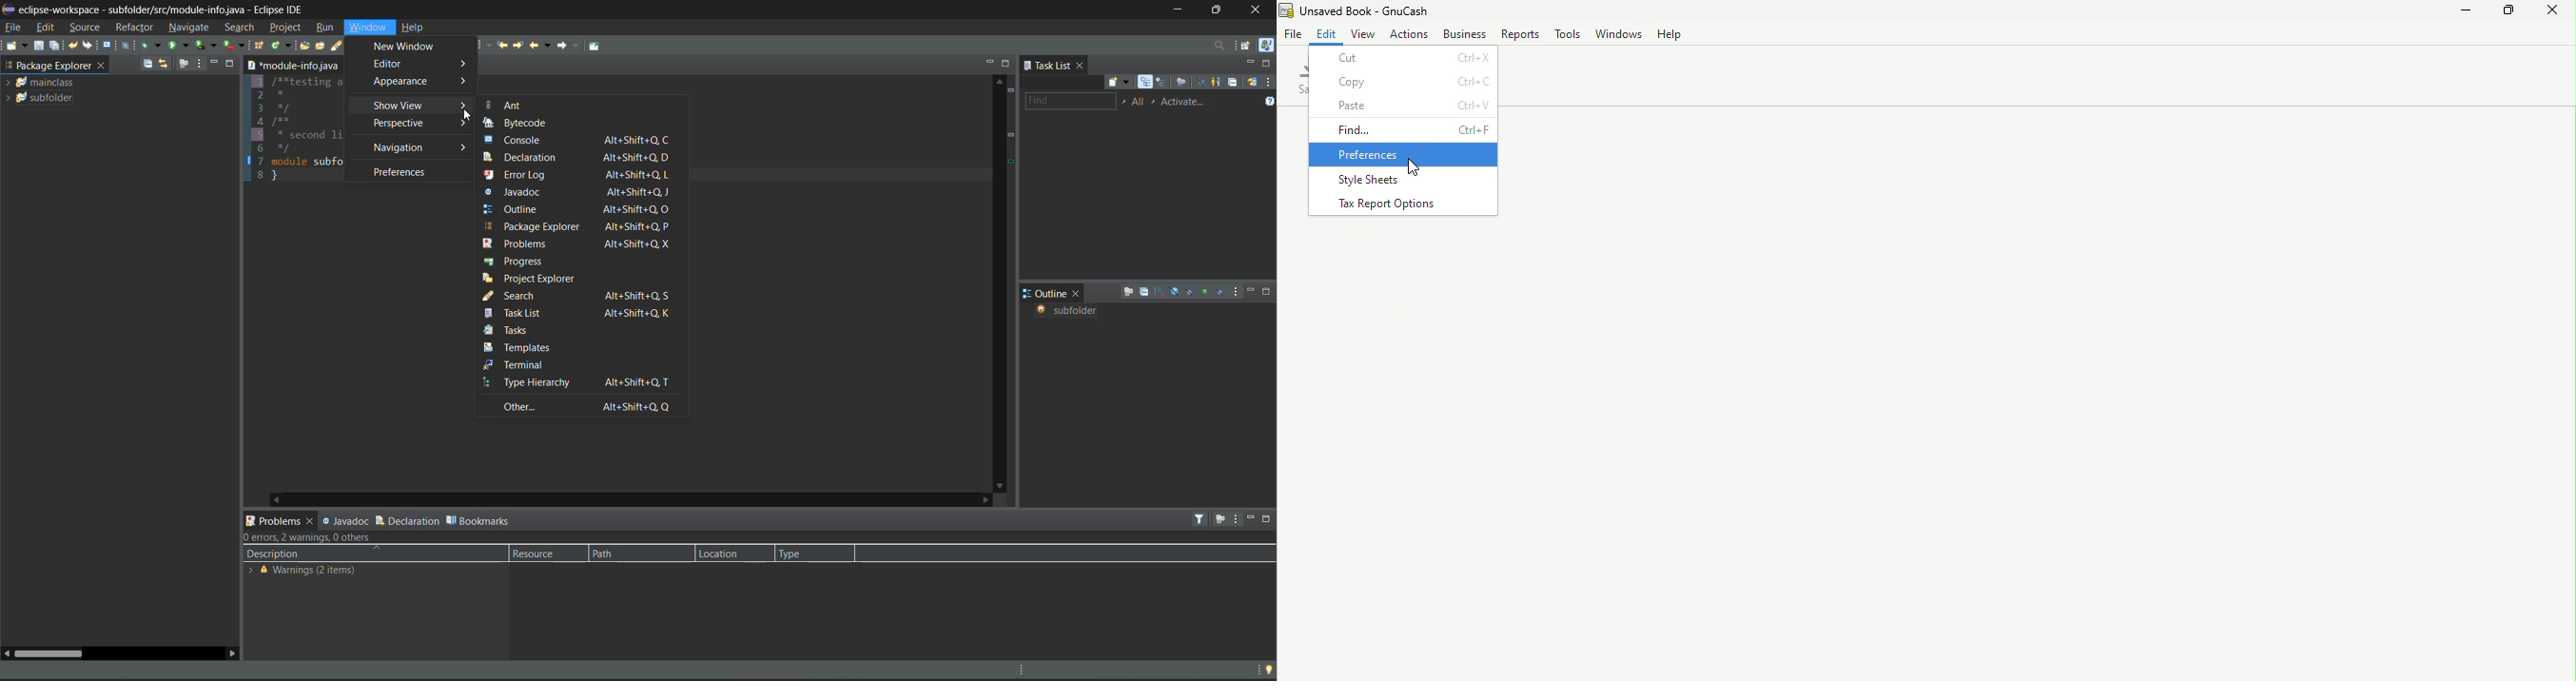 This screenshot has height=700, width=2576. Describe the element at coordinates (1248, 47) in the screenshot. I see `open perspective` at that location.